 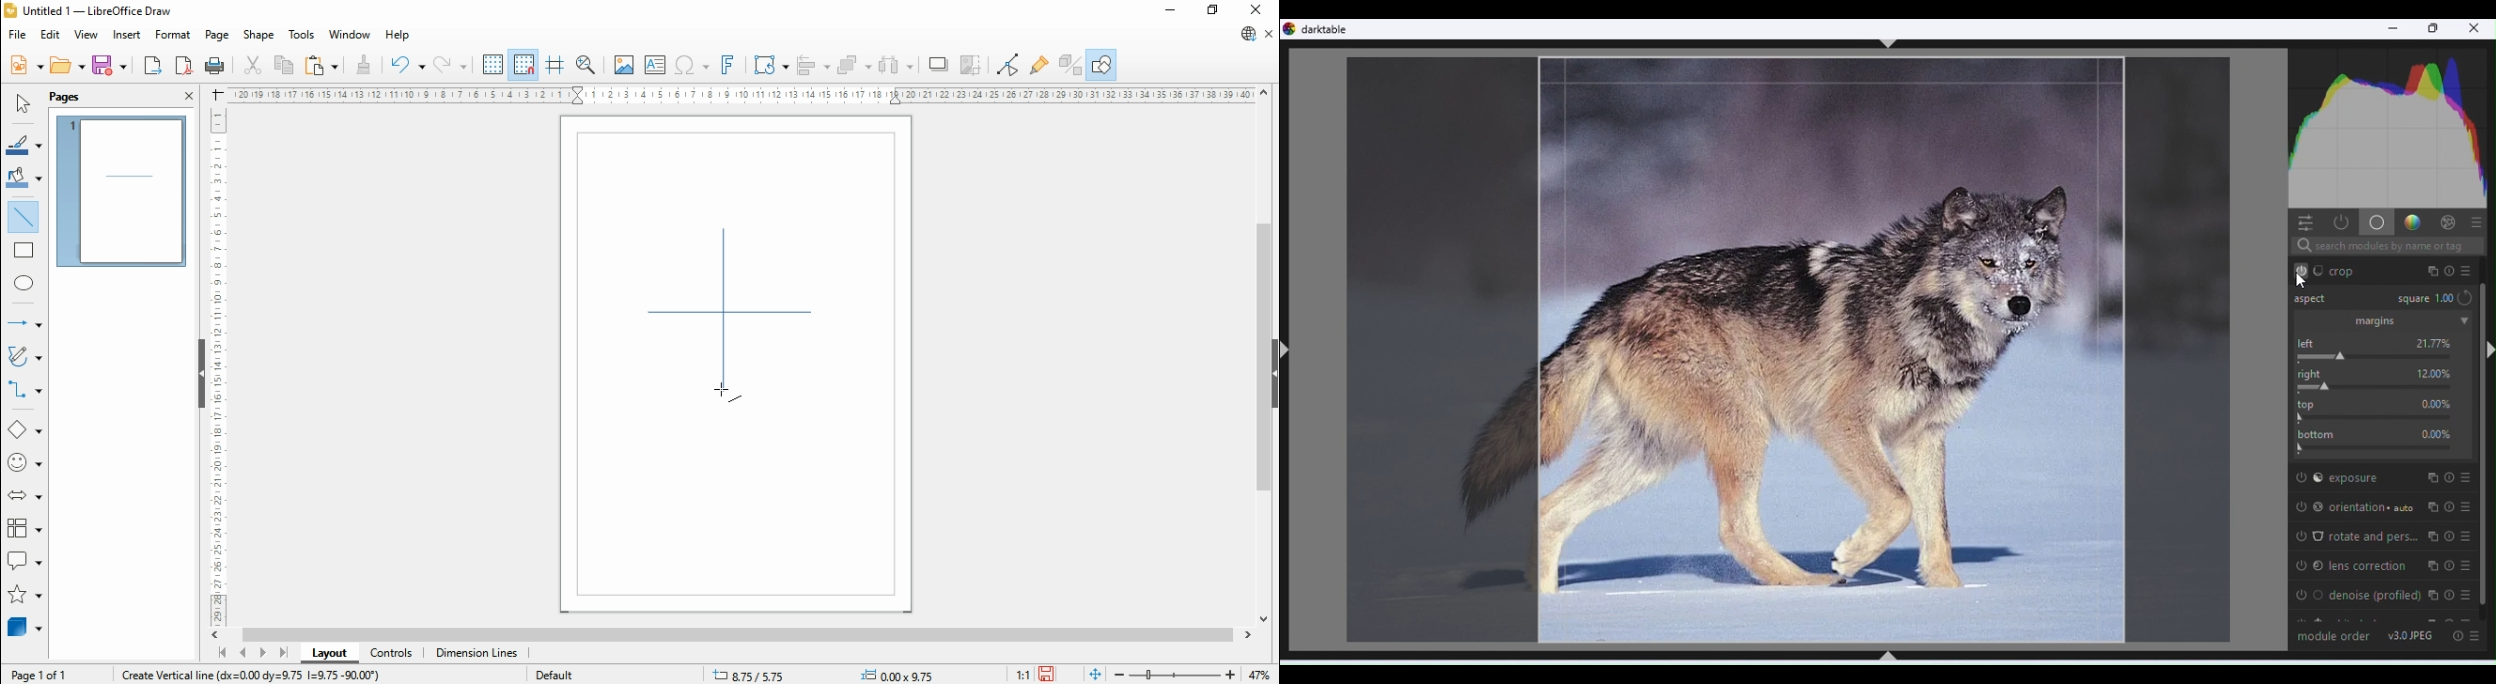 I want to click on create vertical line, so click(x=255, y=673).